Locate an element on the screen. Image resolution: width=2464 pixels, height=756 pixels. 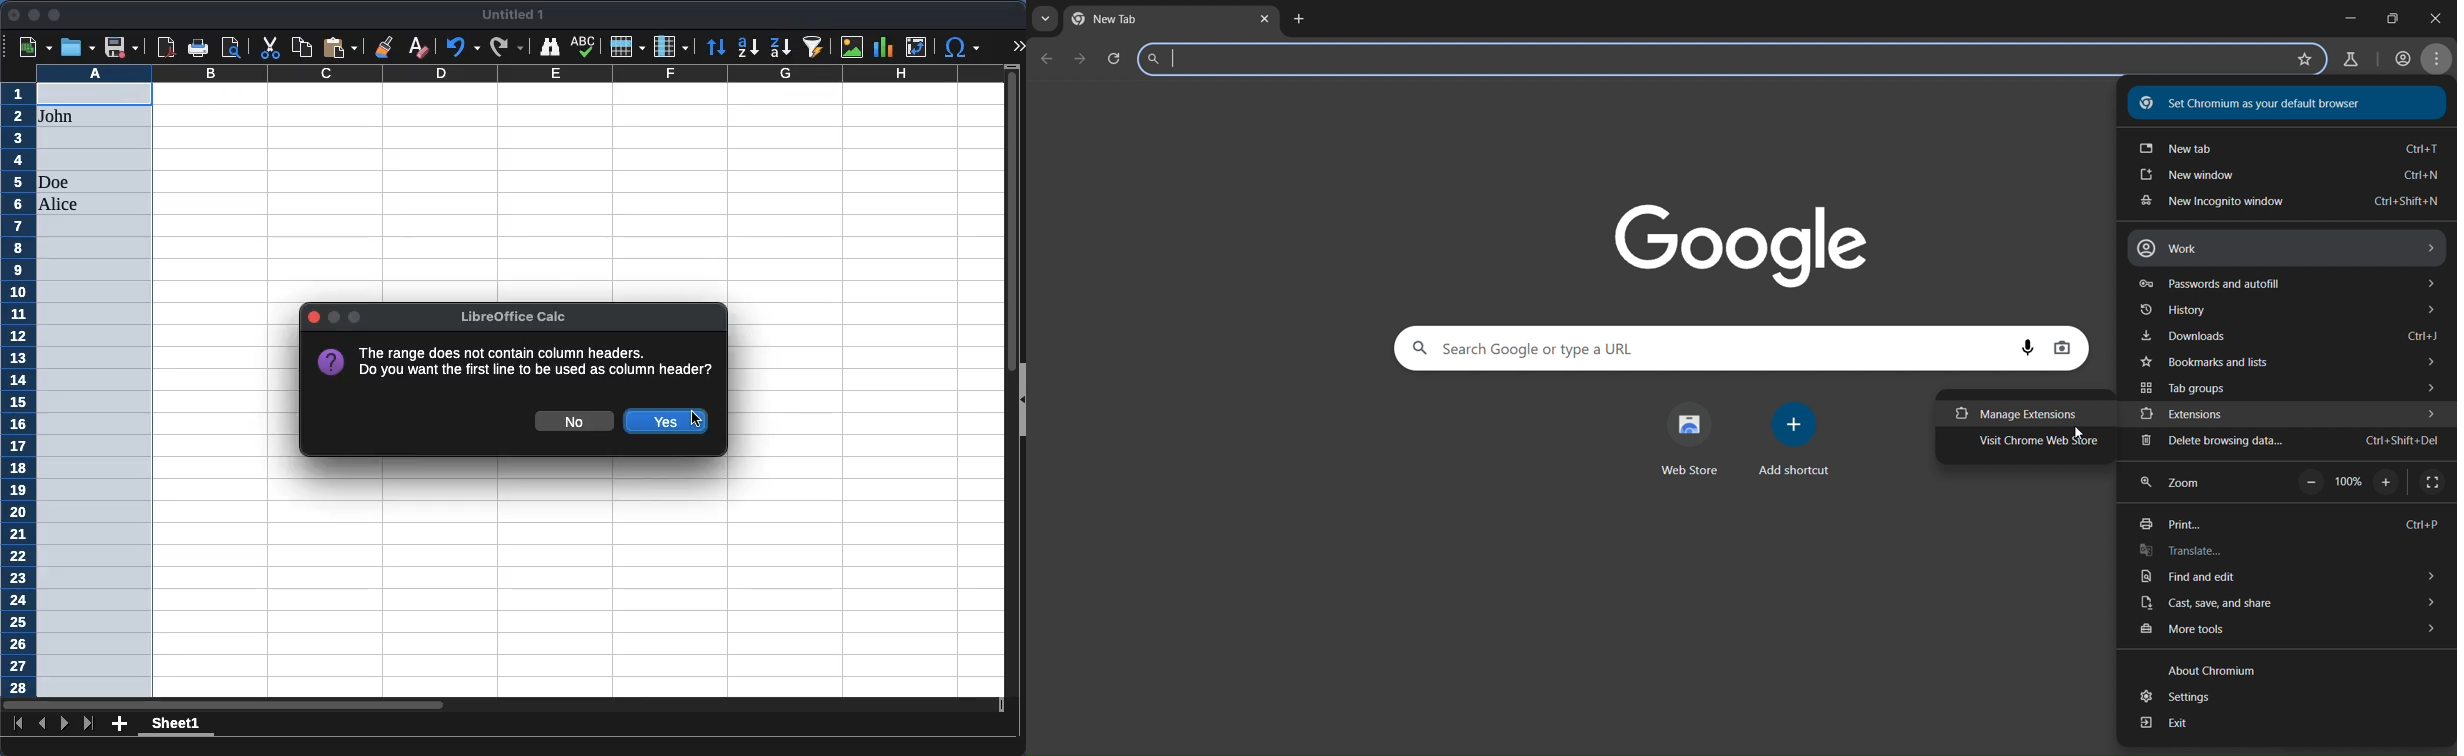
column is located at coordinates (671, 45).